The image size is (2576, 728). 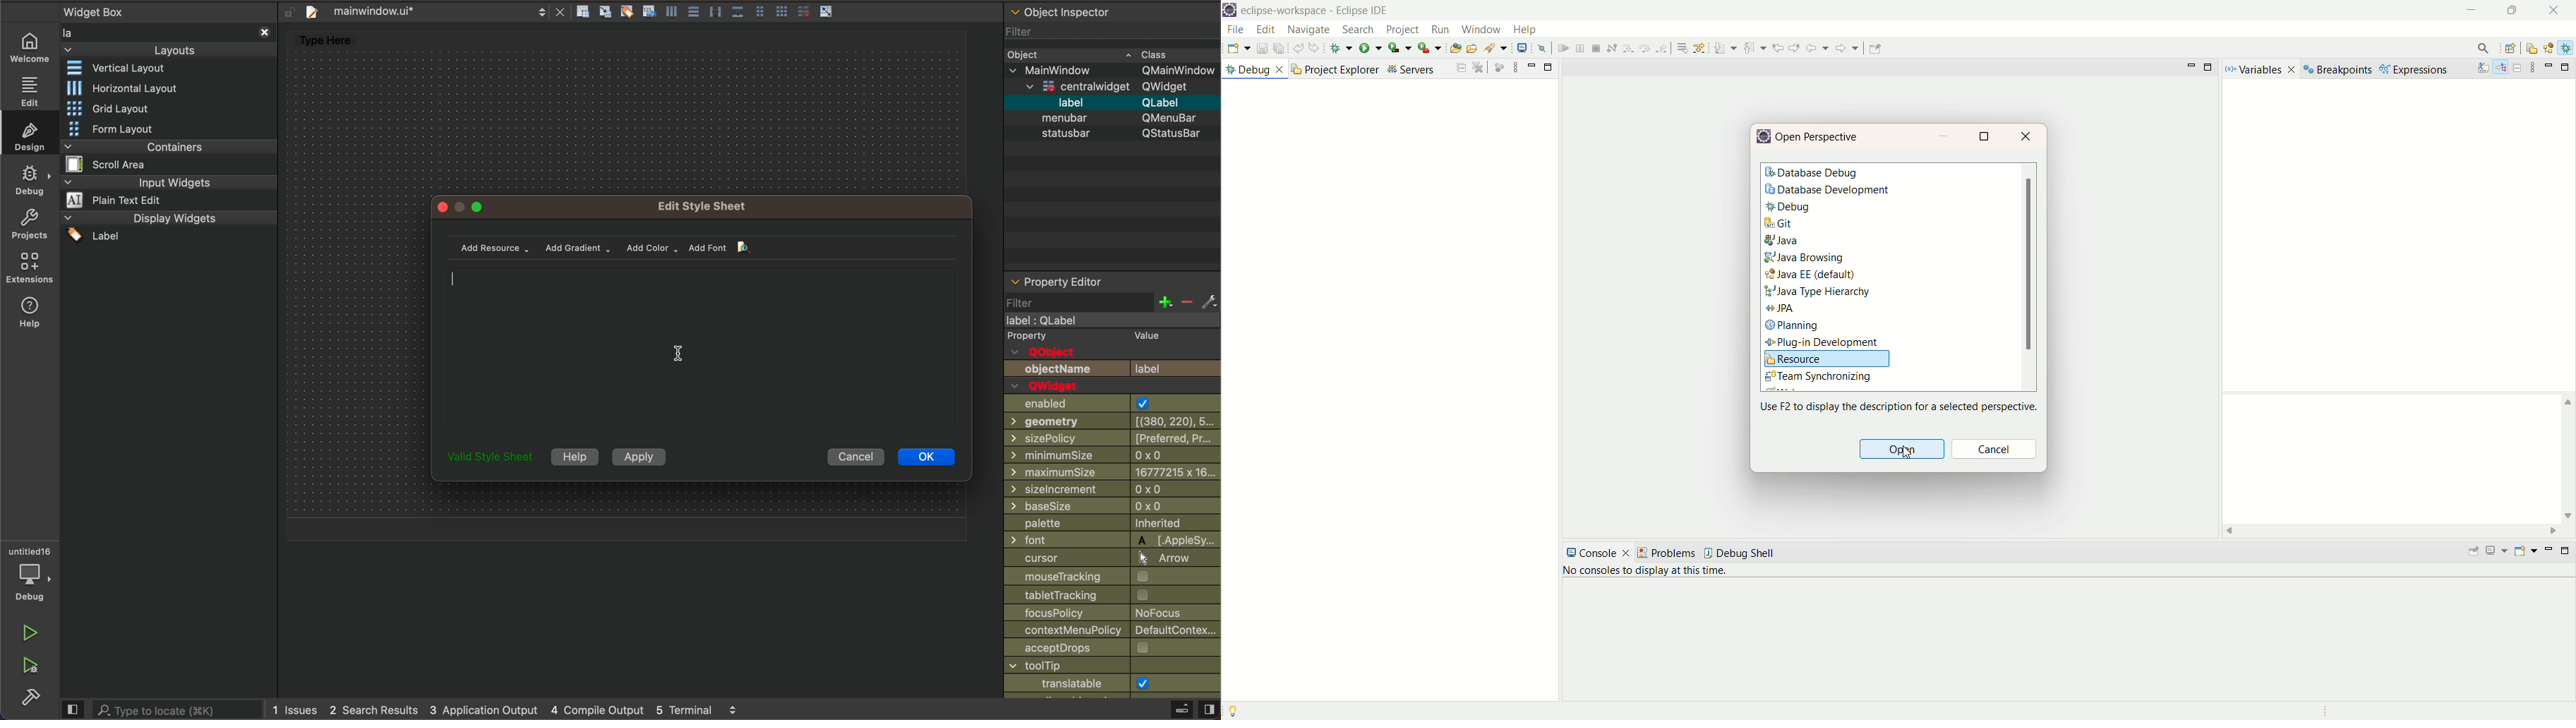 What do you see at coordinates (1092, 55) in the screenshot?
I see `object` at bounding box center [1092, 55].